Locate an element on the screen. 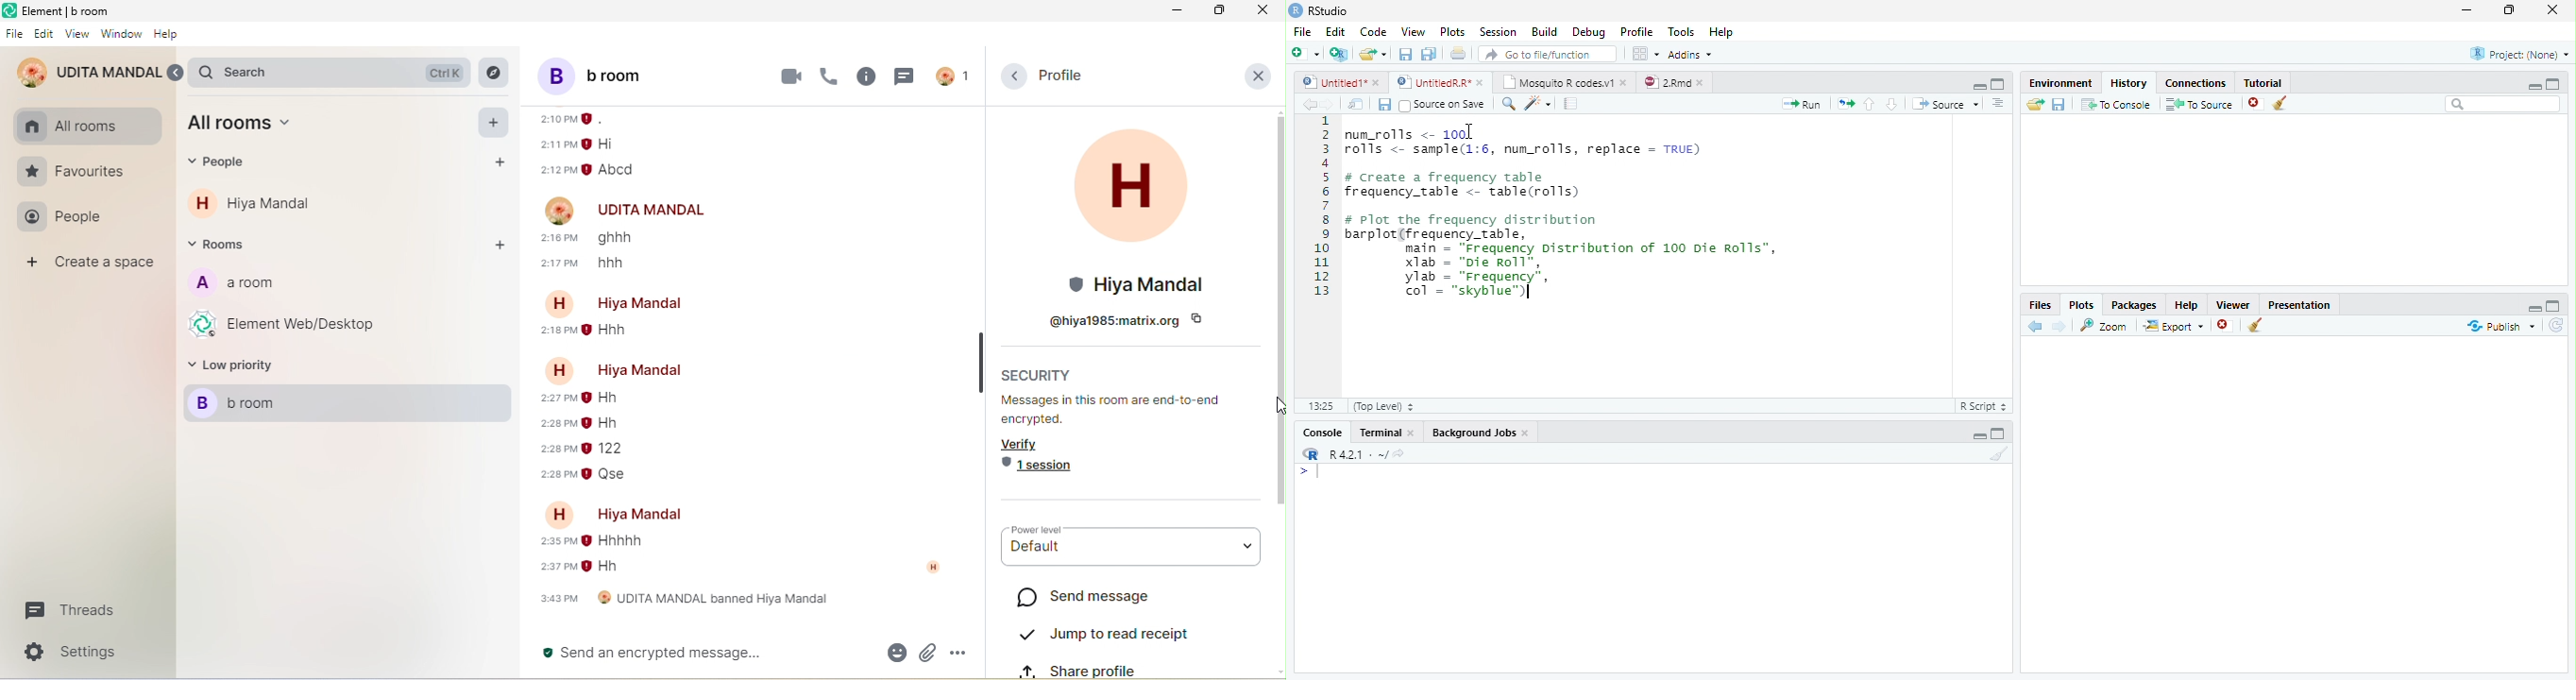  R R421 - ~/ is located at coordinates (1351, 454).